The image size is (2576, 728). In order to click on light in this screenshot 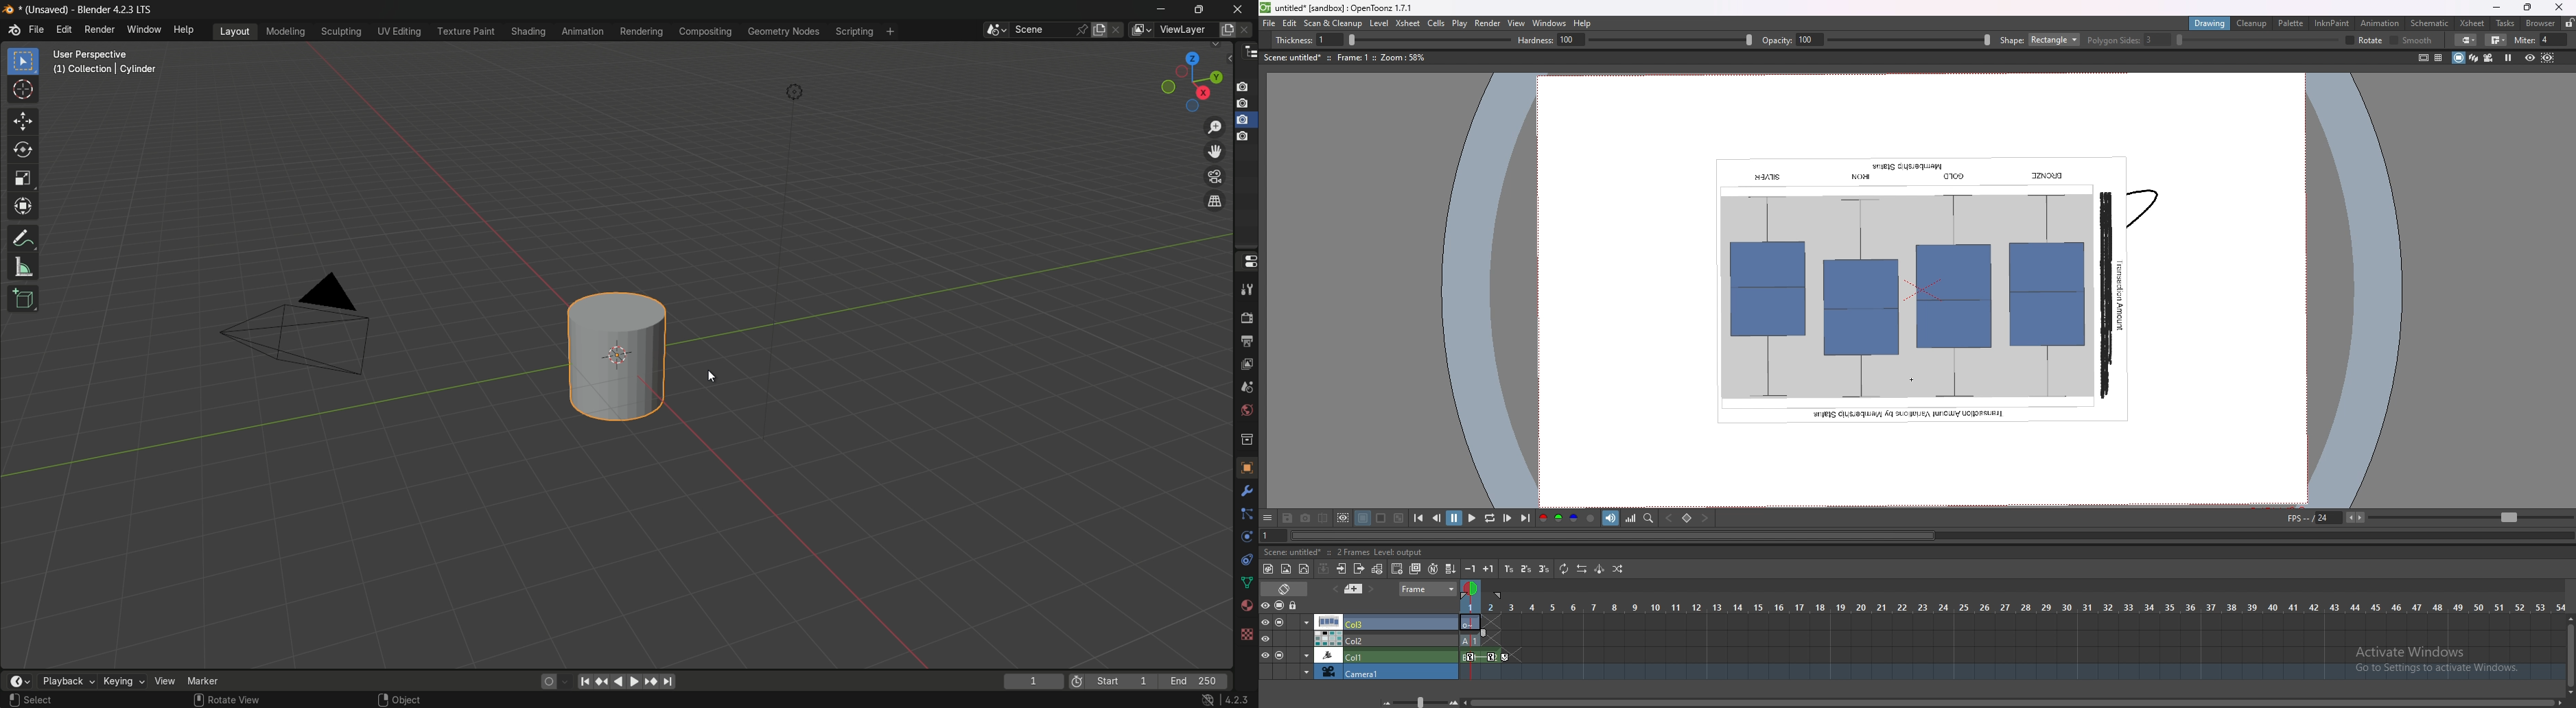, I will do `click(796, 92)`.